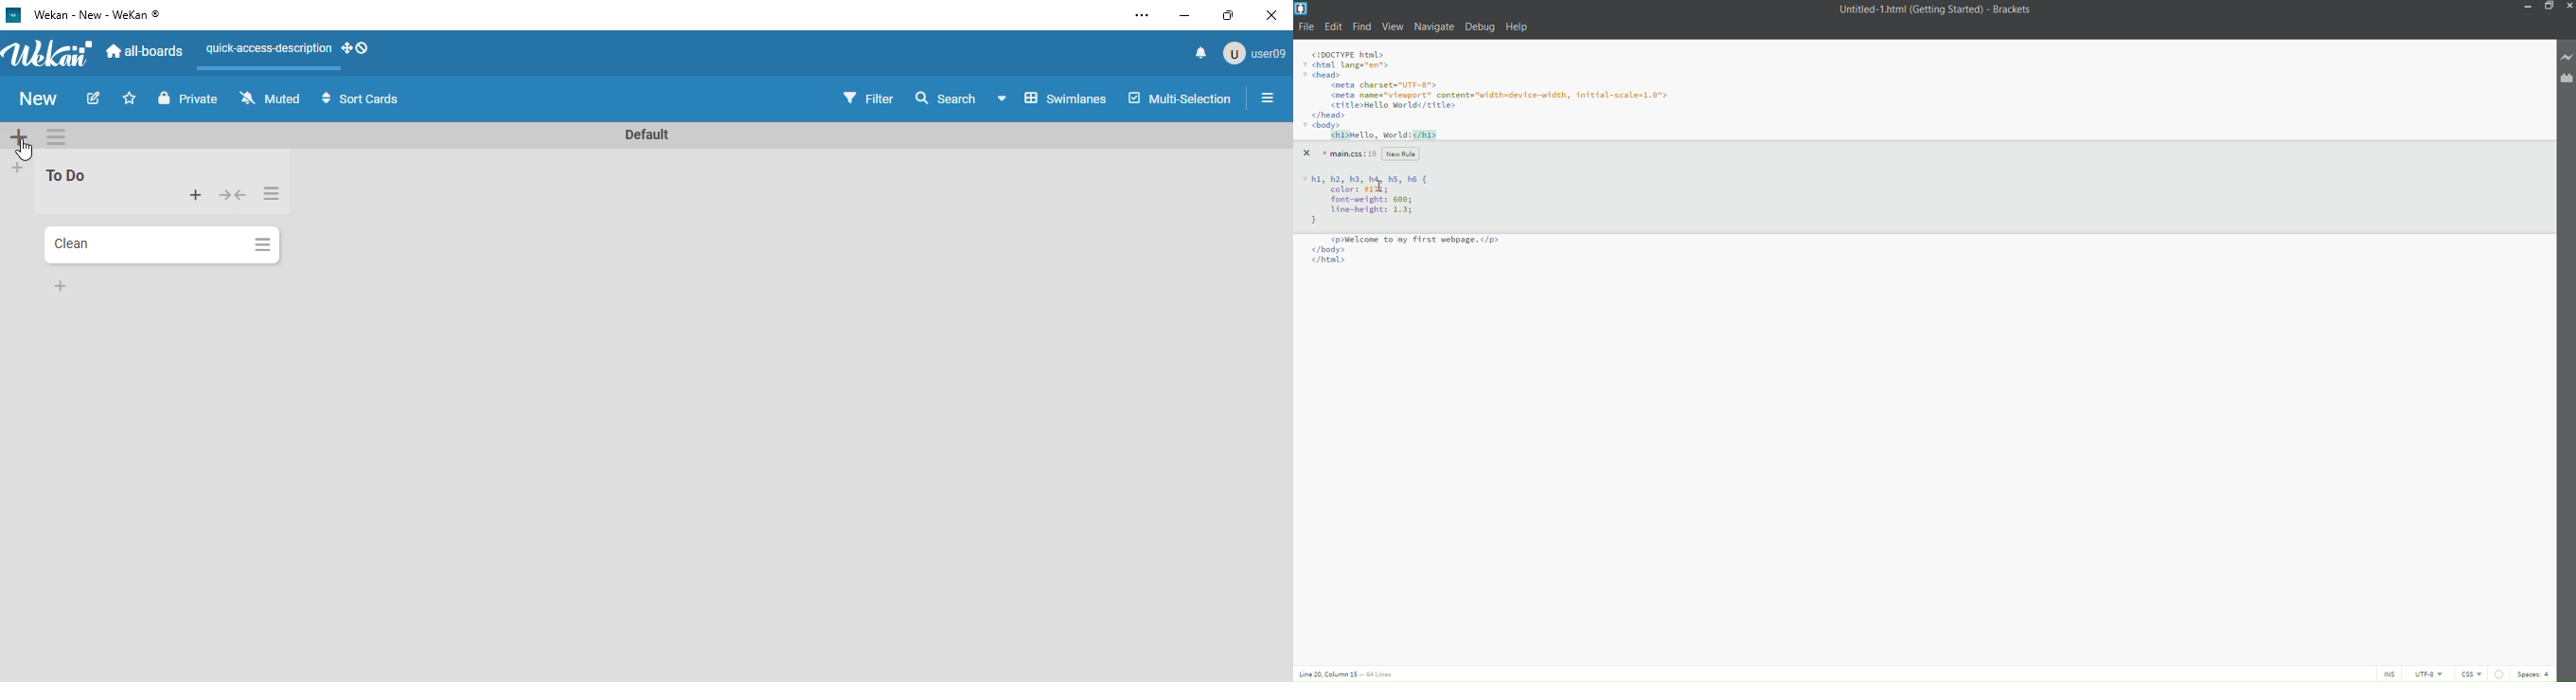 The image size is (2576, 700). I want to click on collapse, so click(231, 195).